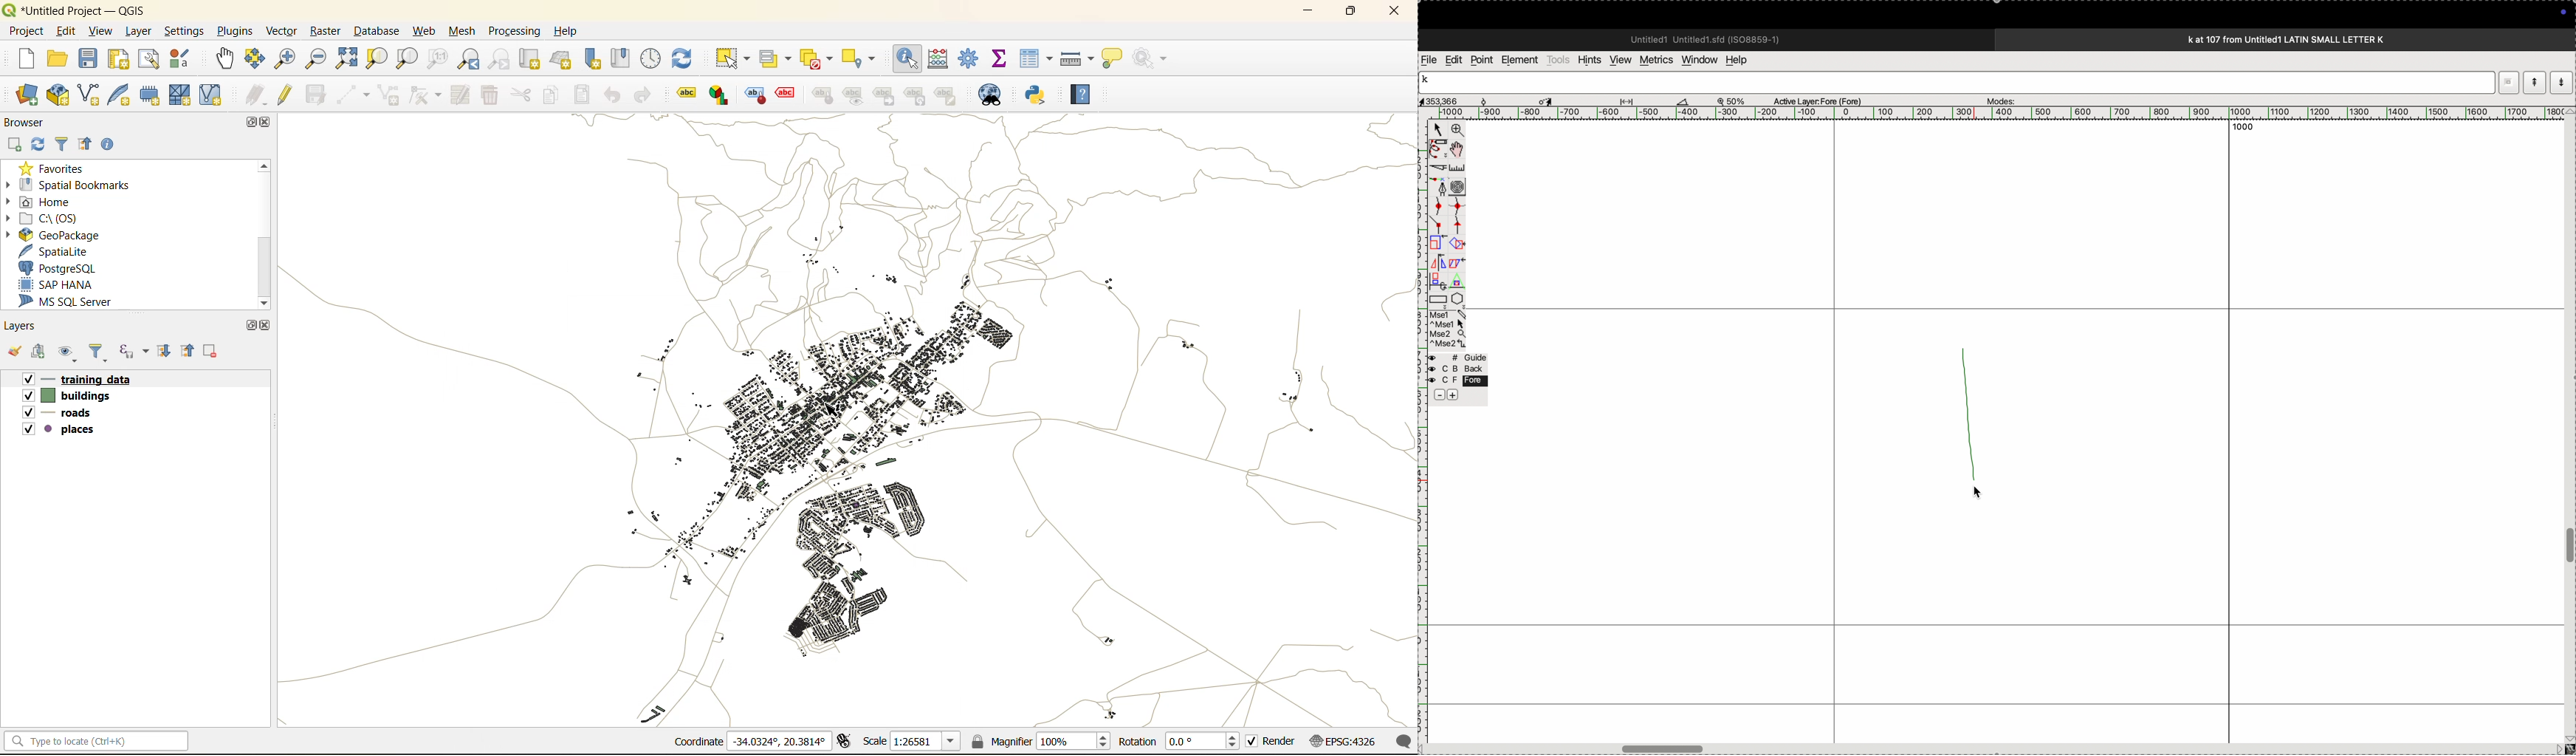 This screenshot has height=756, width=2576. What do you see at coordinates (438, 61) in the screenshot?
I see `zoom native` at bounding box center [438, 61].